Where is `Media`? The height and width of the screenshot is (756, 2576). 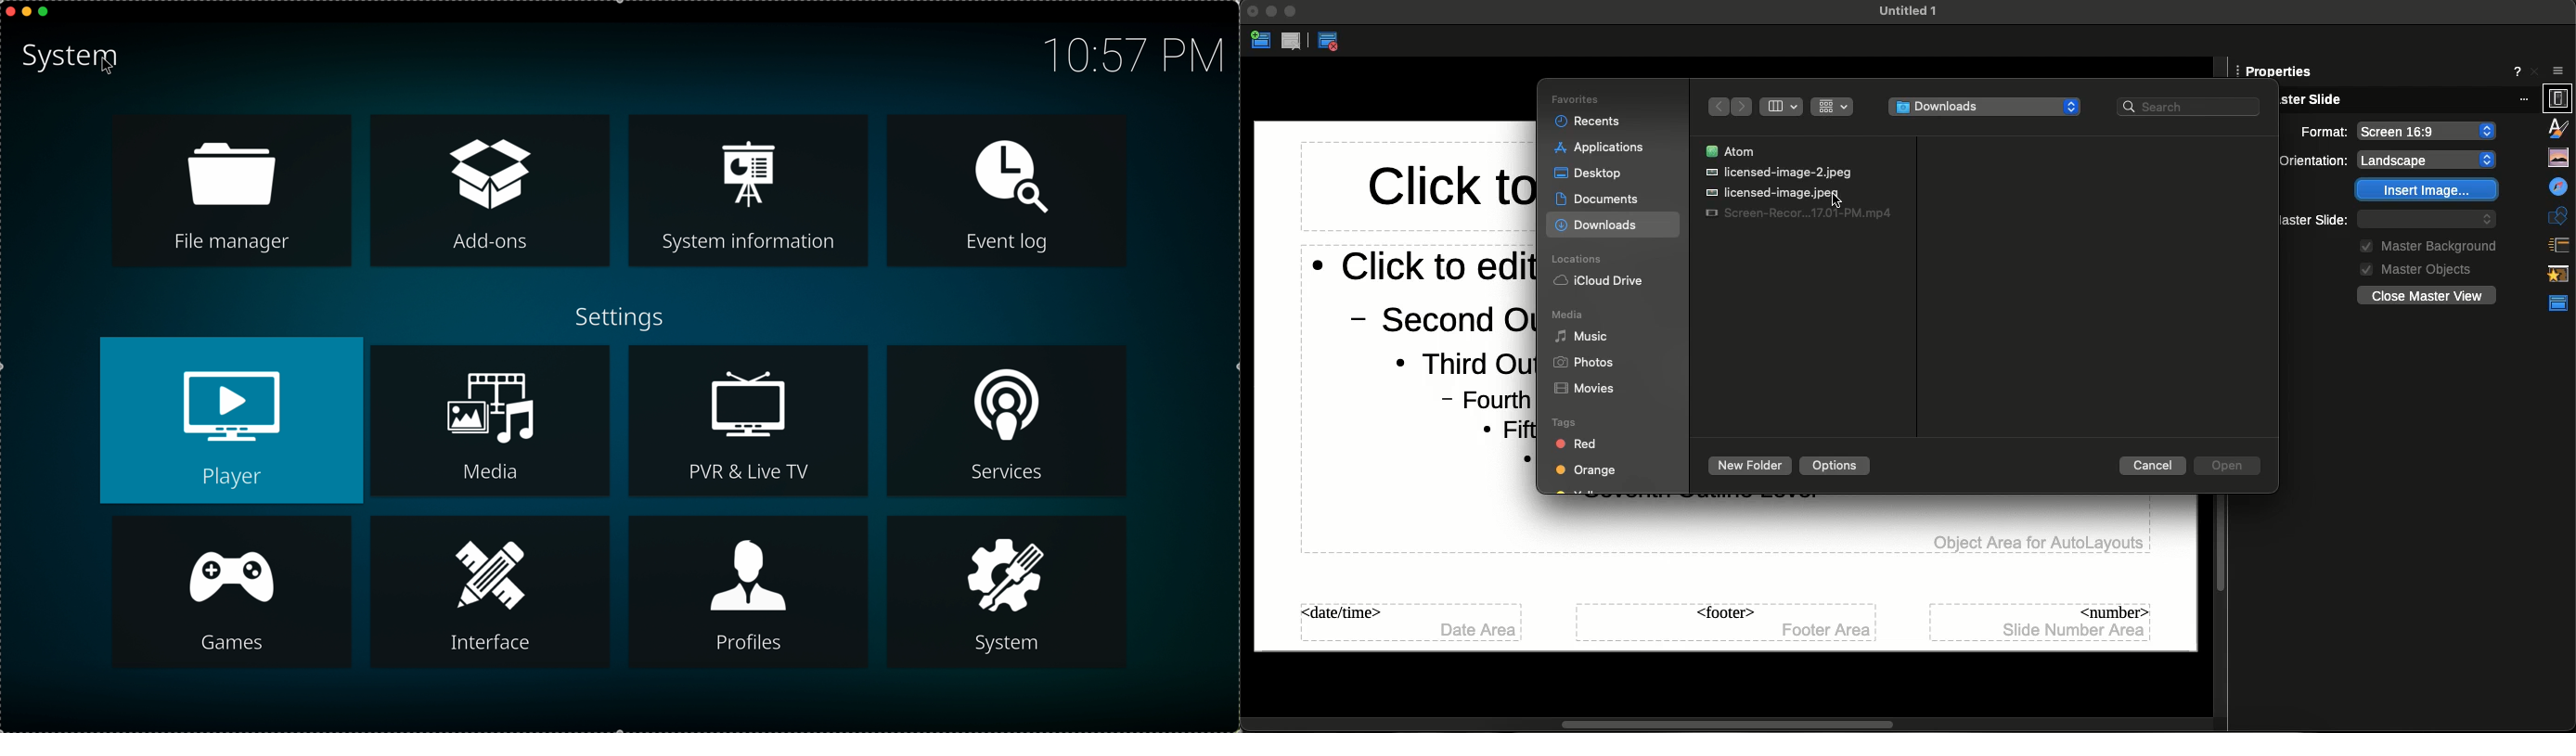 Media is located at coordinates (1567, 315).